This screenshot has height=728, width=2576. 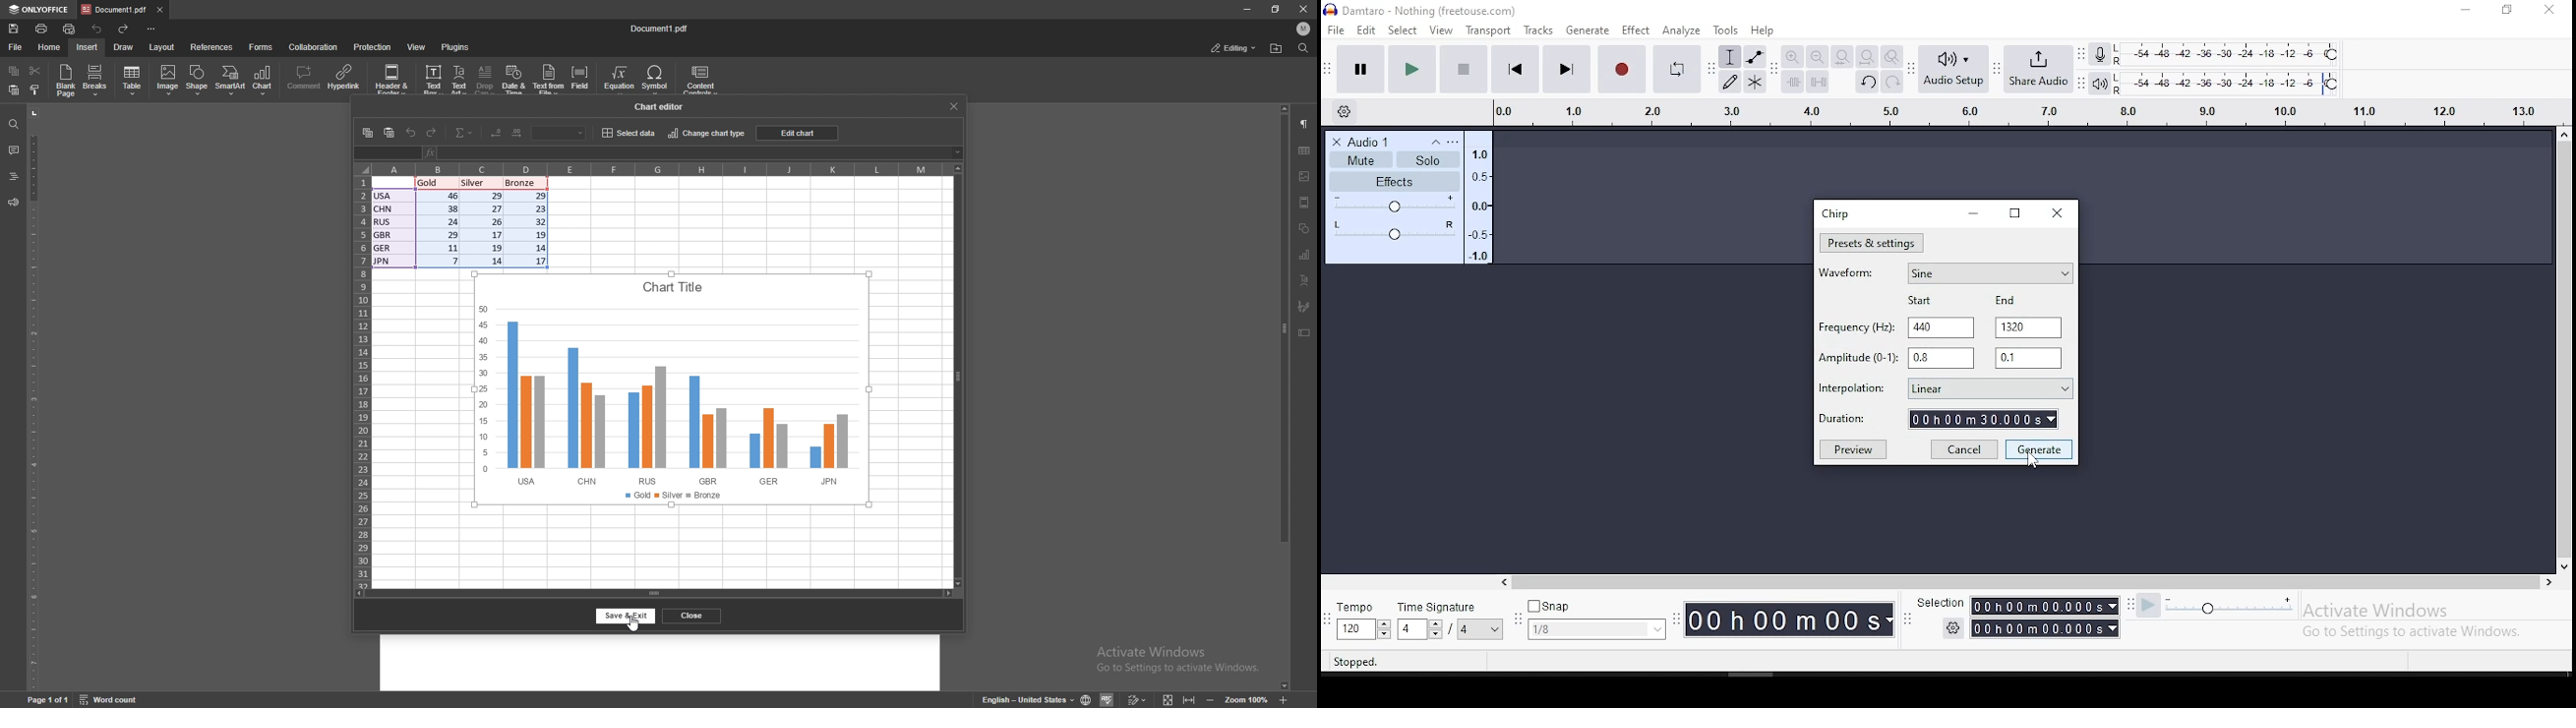 I want to click on generate, so click(x=1586, y=30).